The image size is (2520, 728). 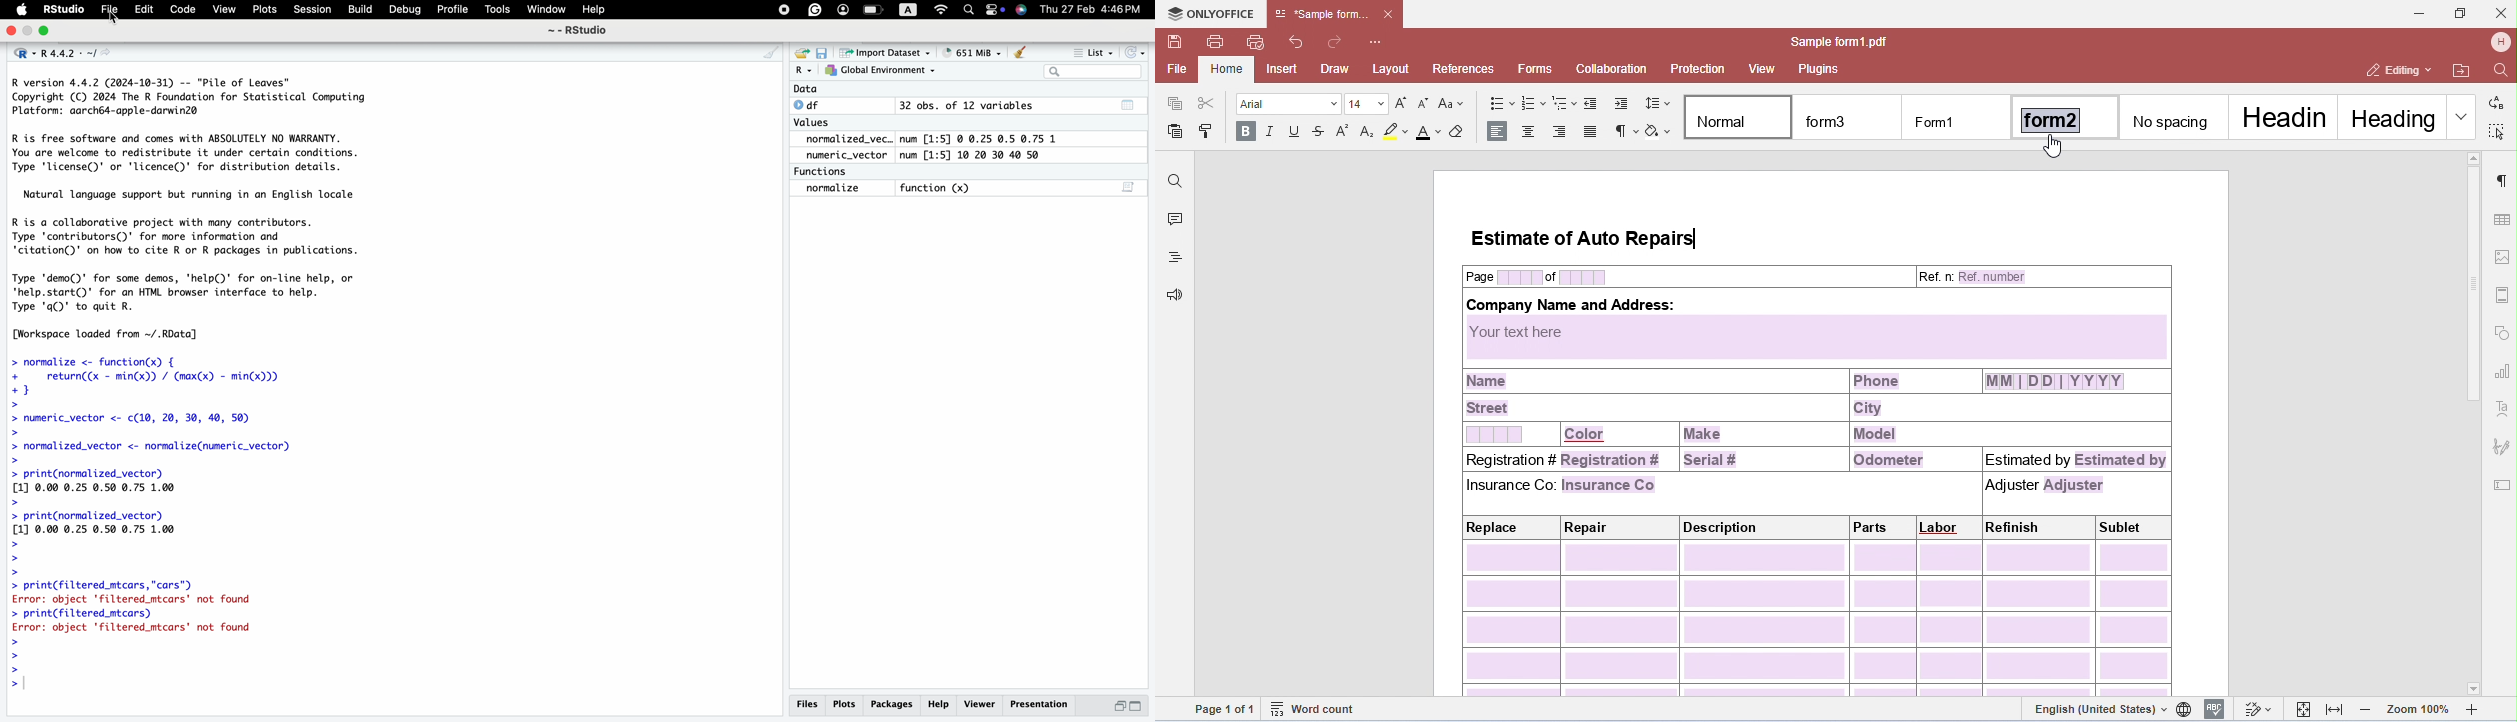 I want to click on Thu 27 Feb 4:46PM, so click(x=1091, y=10).